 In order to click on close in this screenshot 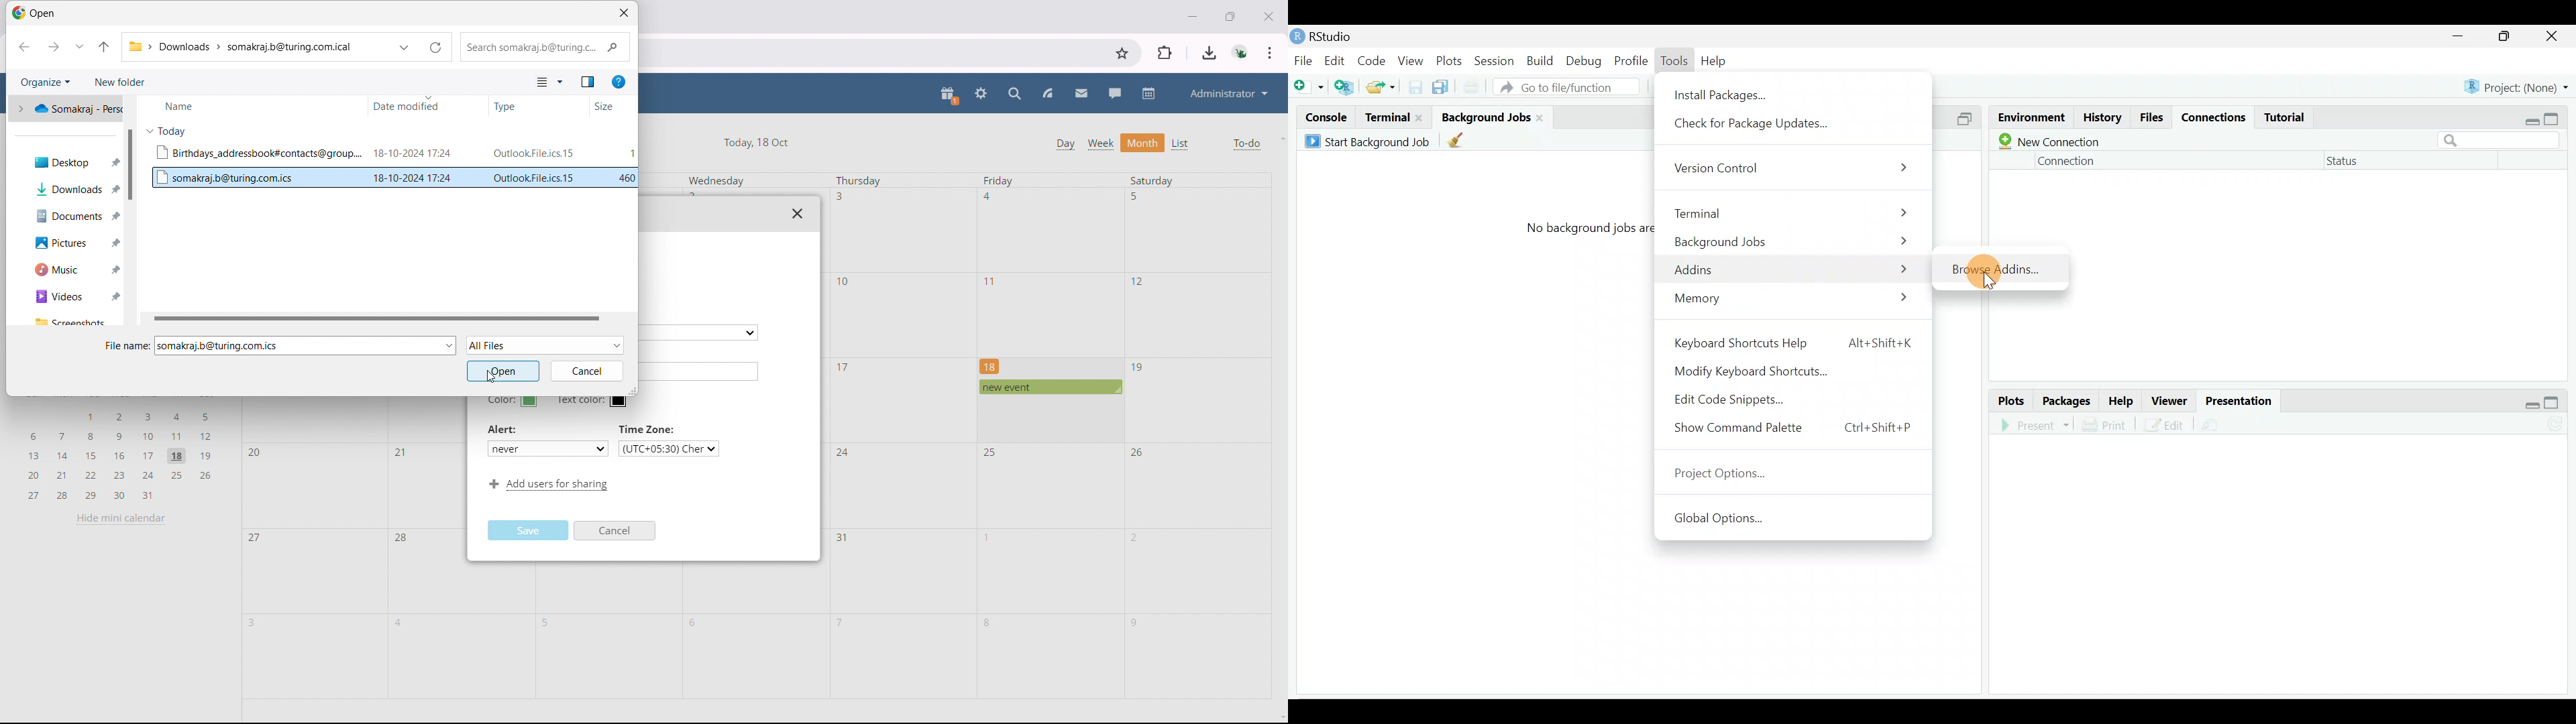, I will do `click(798, 213)`.